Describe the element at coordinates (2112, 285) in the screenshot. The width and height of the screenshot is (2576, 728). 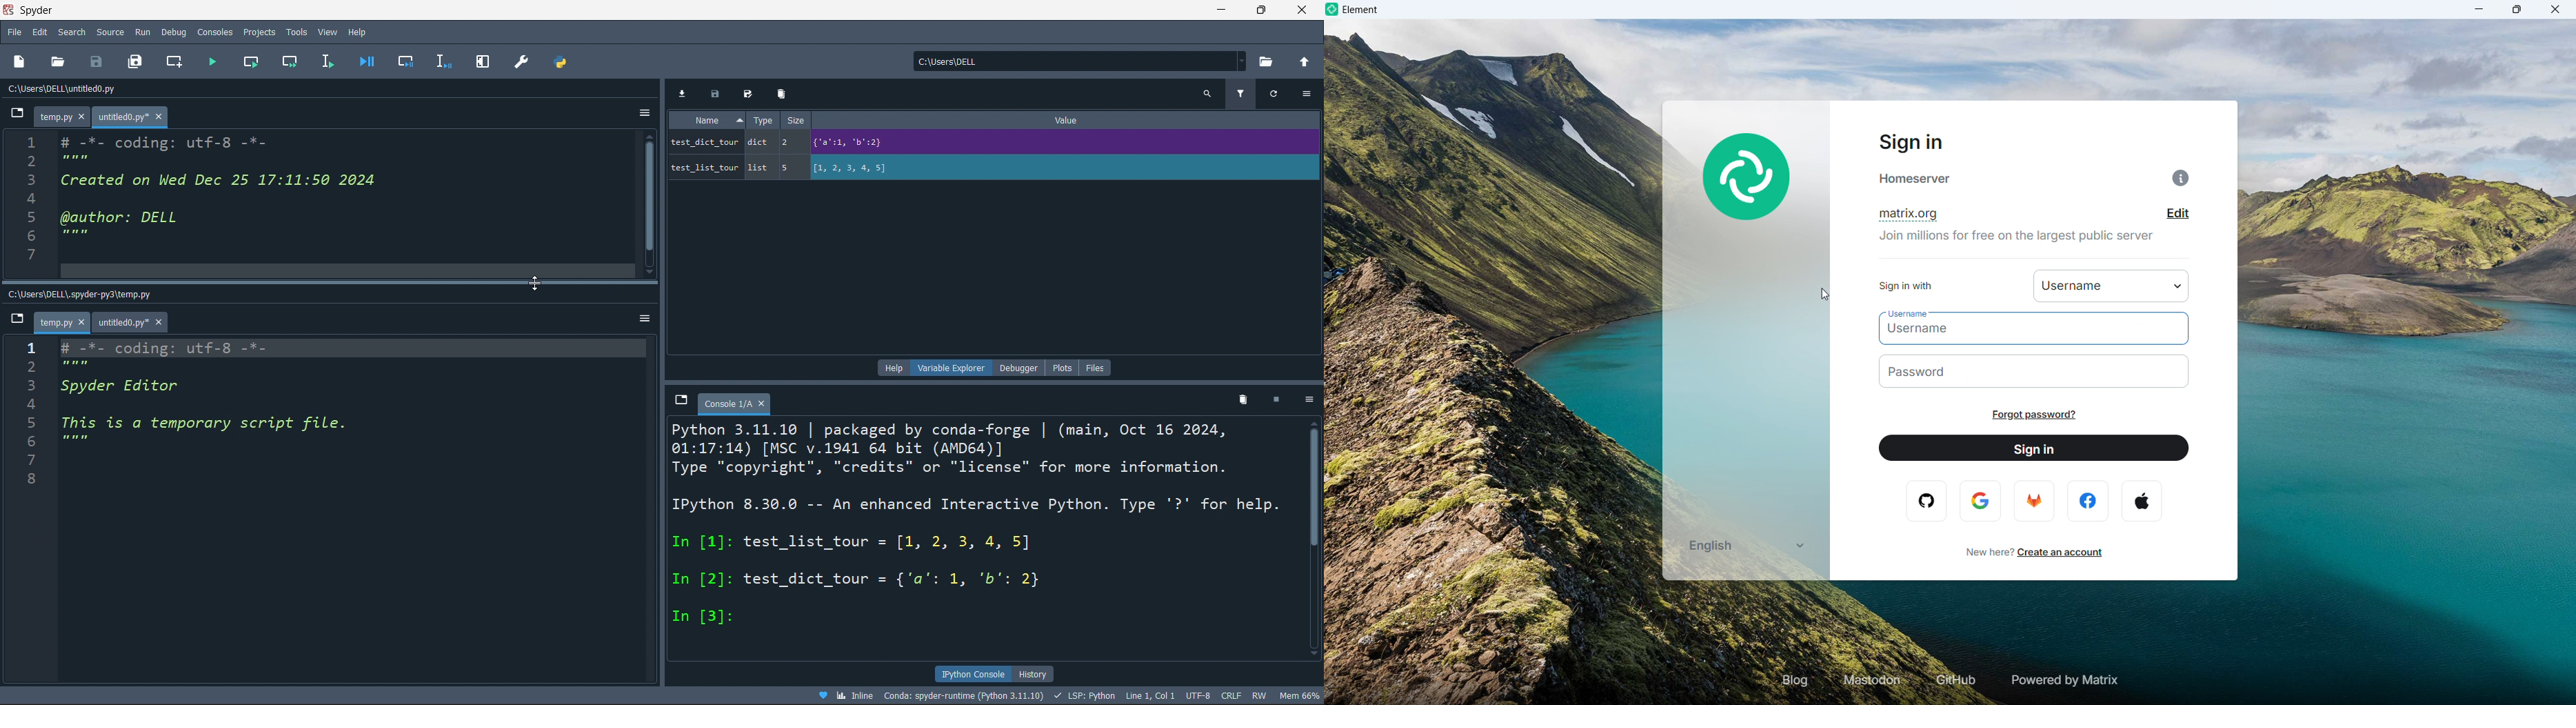
I see `Sign in with ` at that location.